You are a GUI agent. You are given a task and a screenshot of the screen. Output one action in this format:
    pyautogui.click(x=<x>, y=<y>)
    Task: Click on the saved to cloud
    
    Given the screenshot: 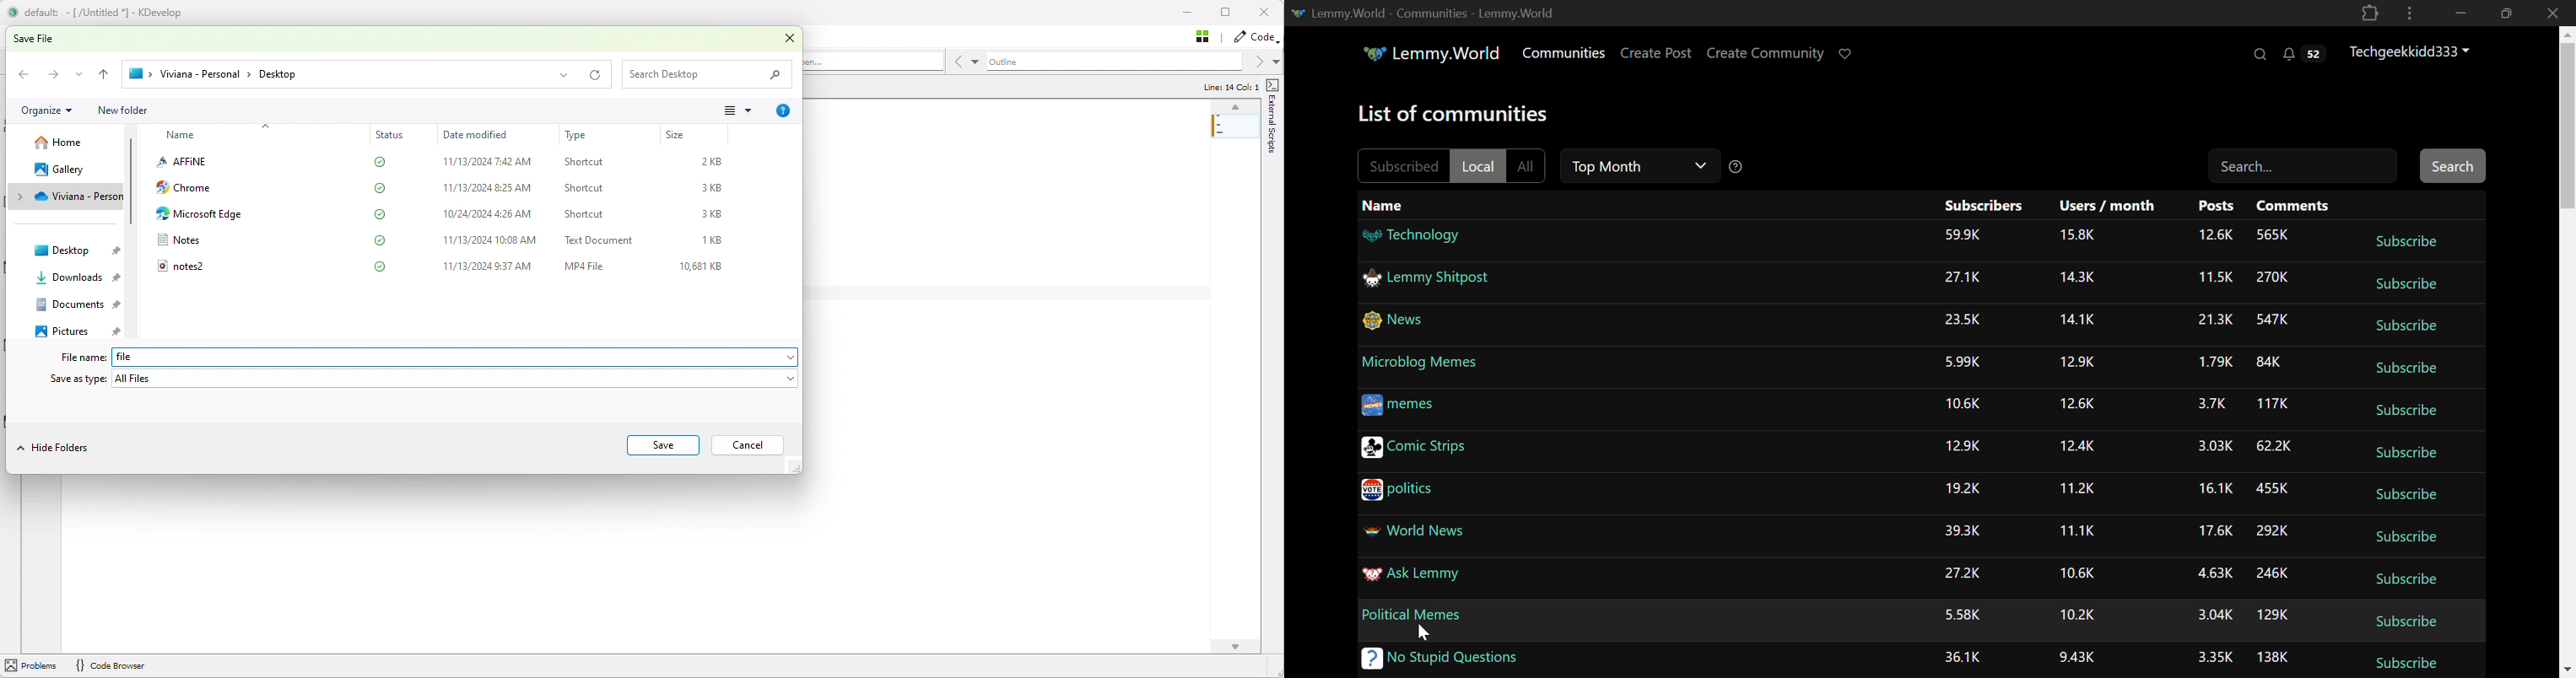 What is the action you would take?
    pyautogui.click(x=381, y=266)
    